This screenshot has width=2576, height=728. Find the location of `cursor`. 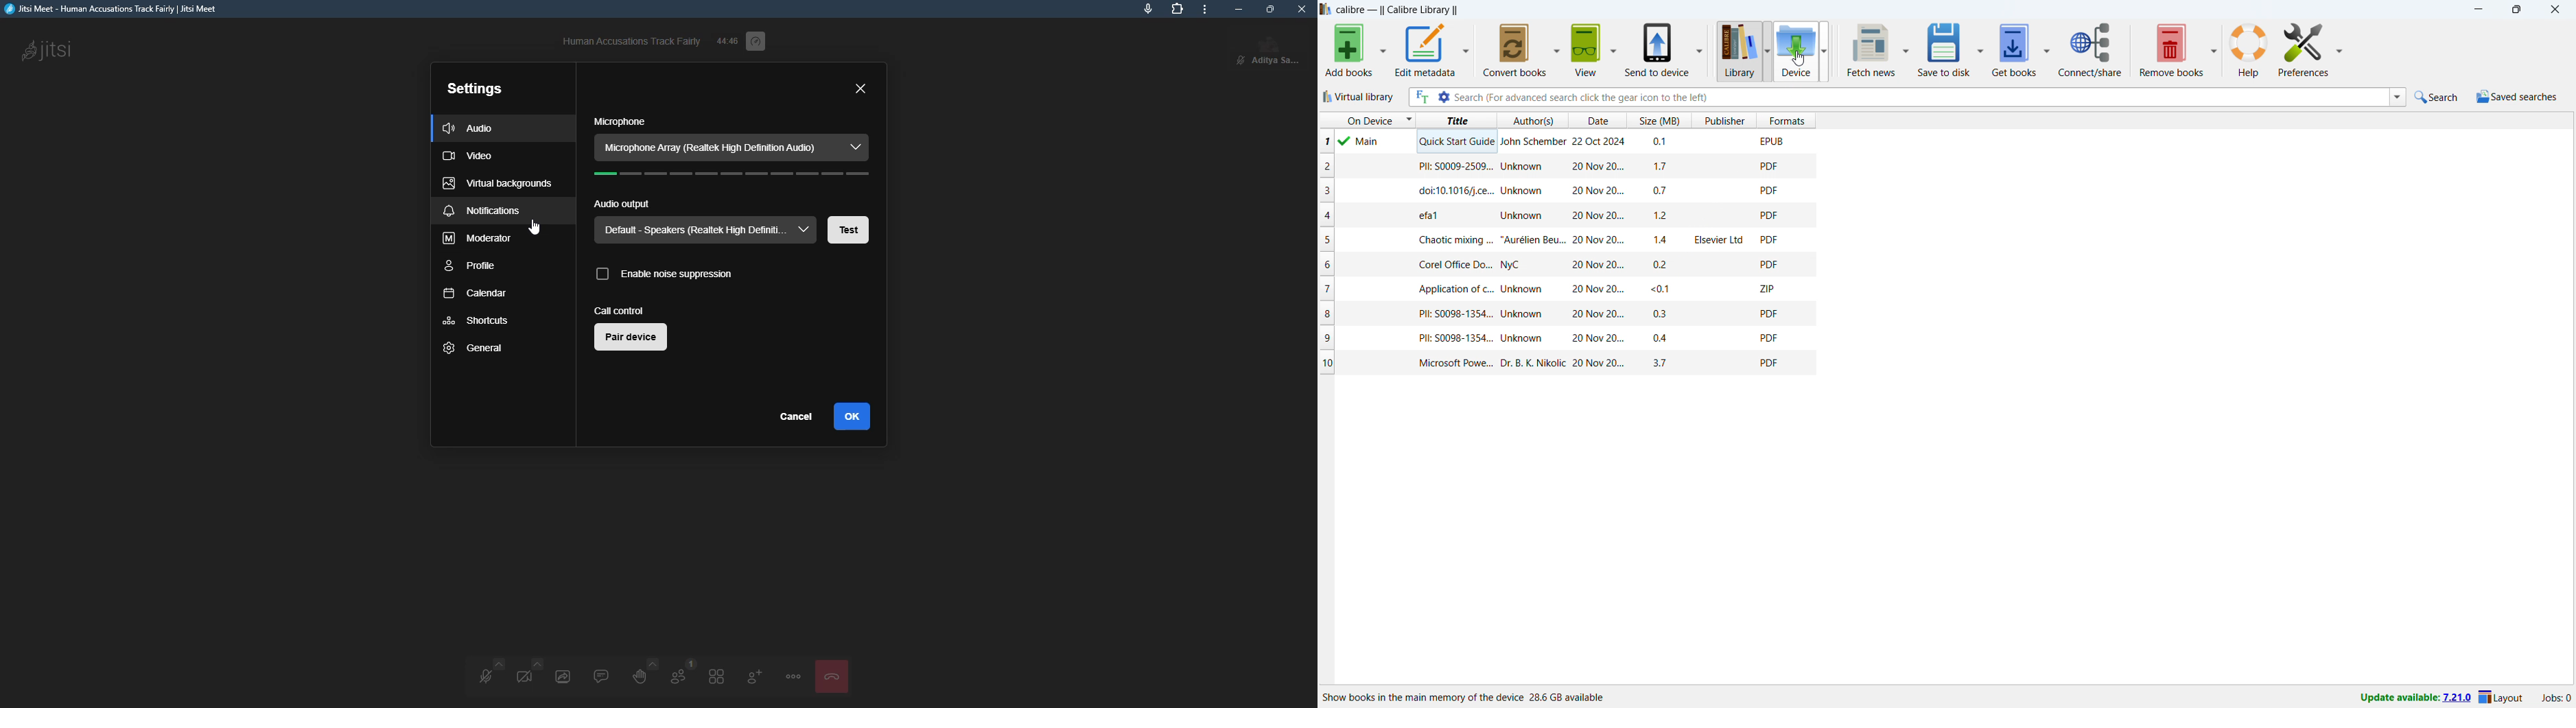

cursor is located at coordinates (1799, 58).